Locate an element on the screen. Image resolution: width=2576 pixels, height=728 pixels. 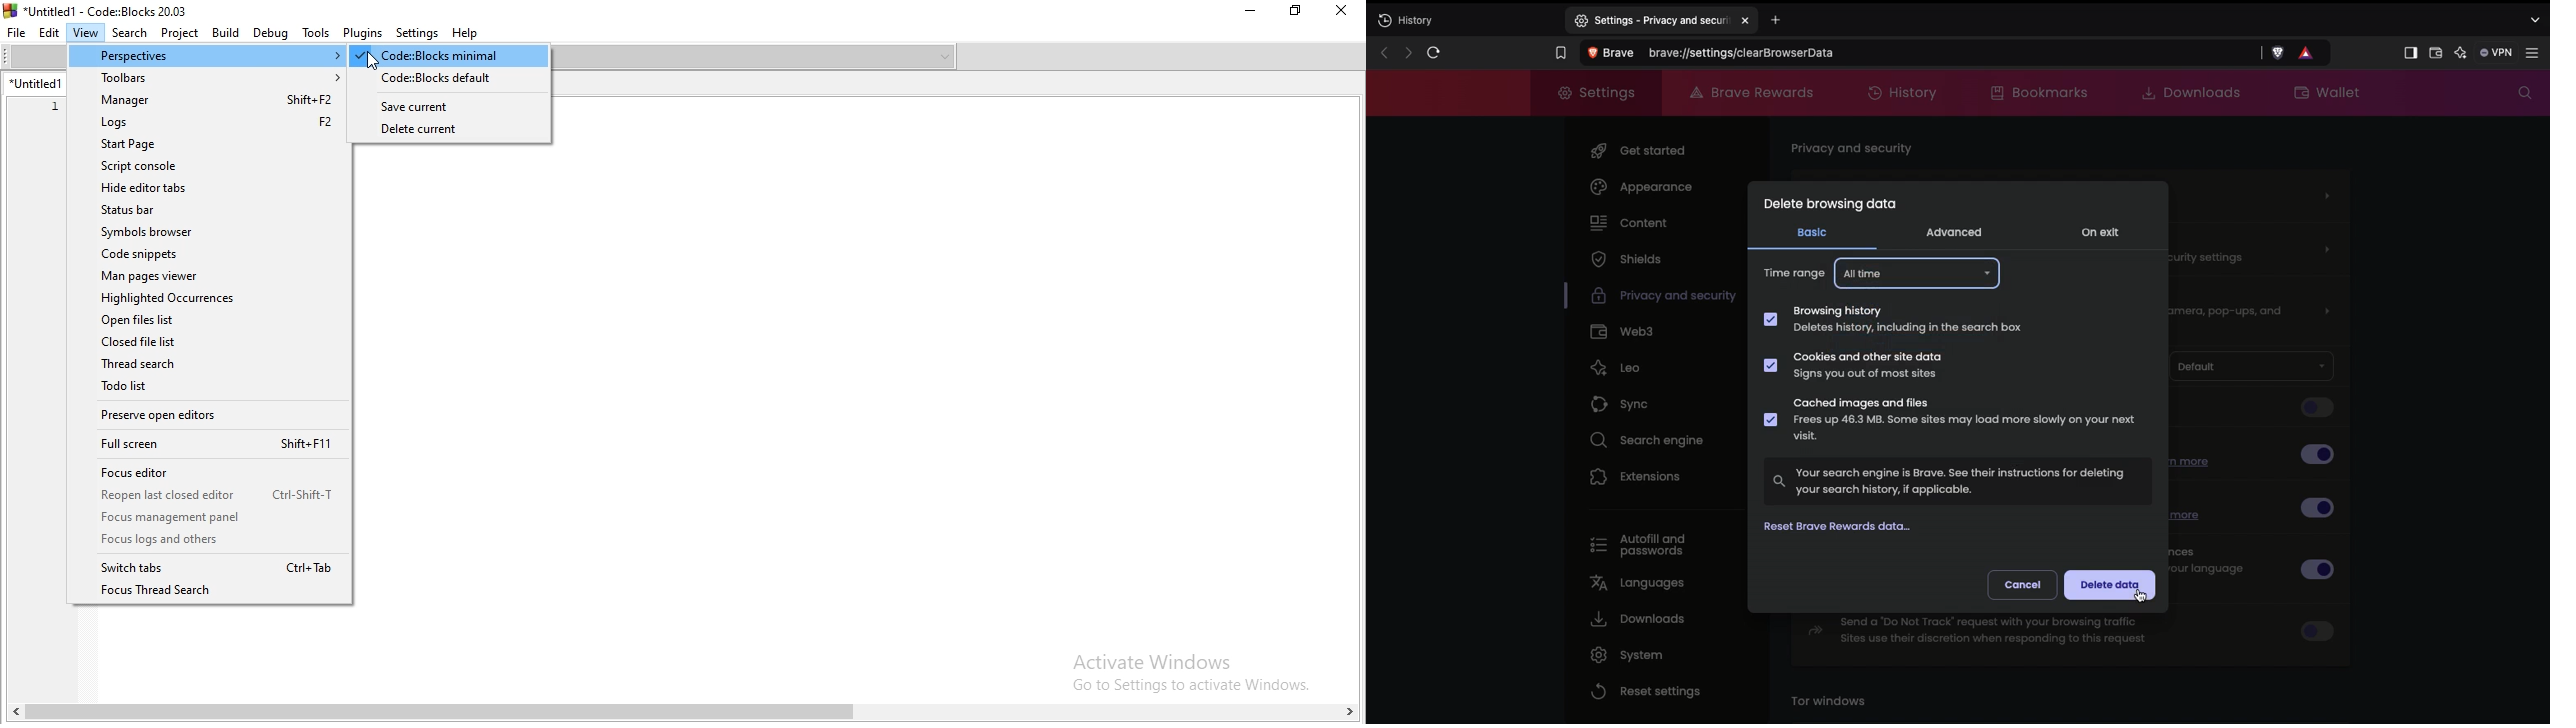
Advanced is located at coordinates (1954, 231).